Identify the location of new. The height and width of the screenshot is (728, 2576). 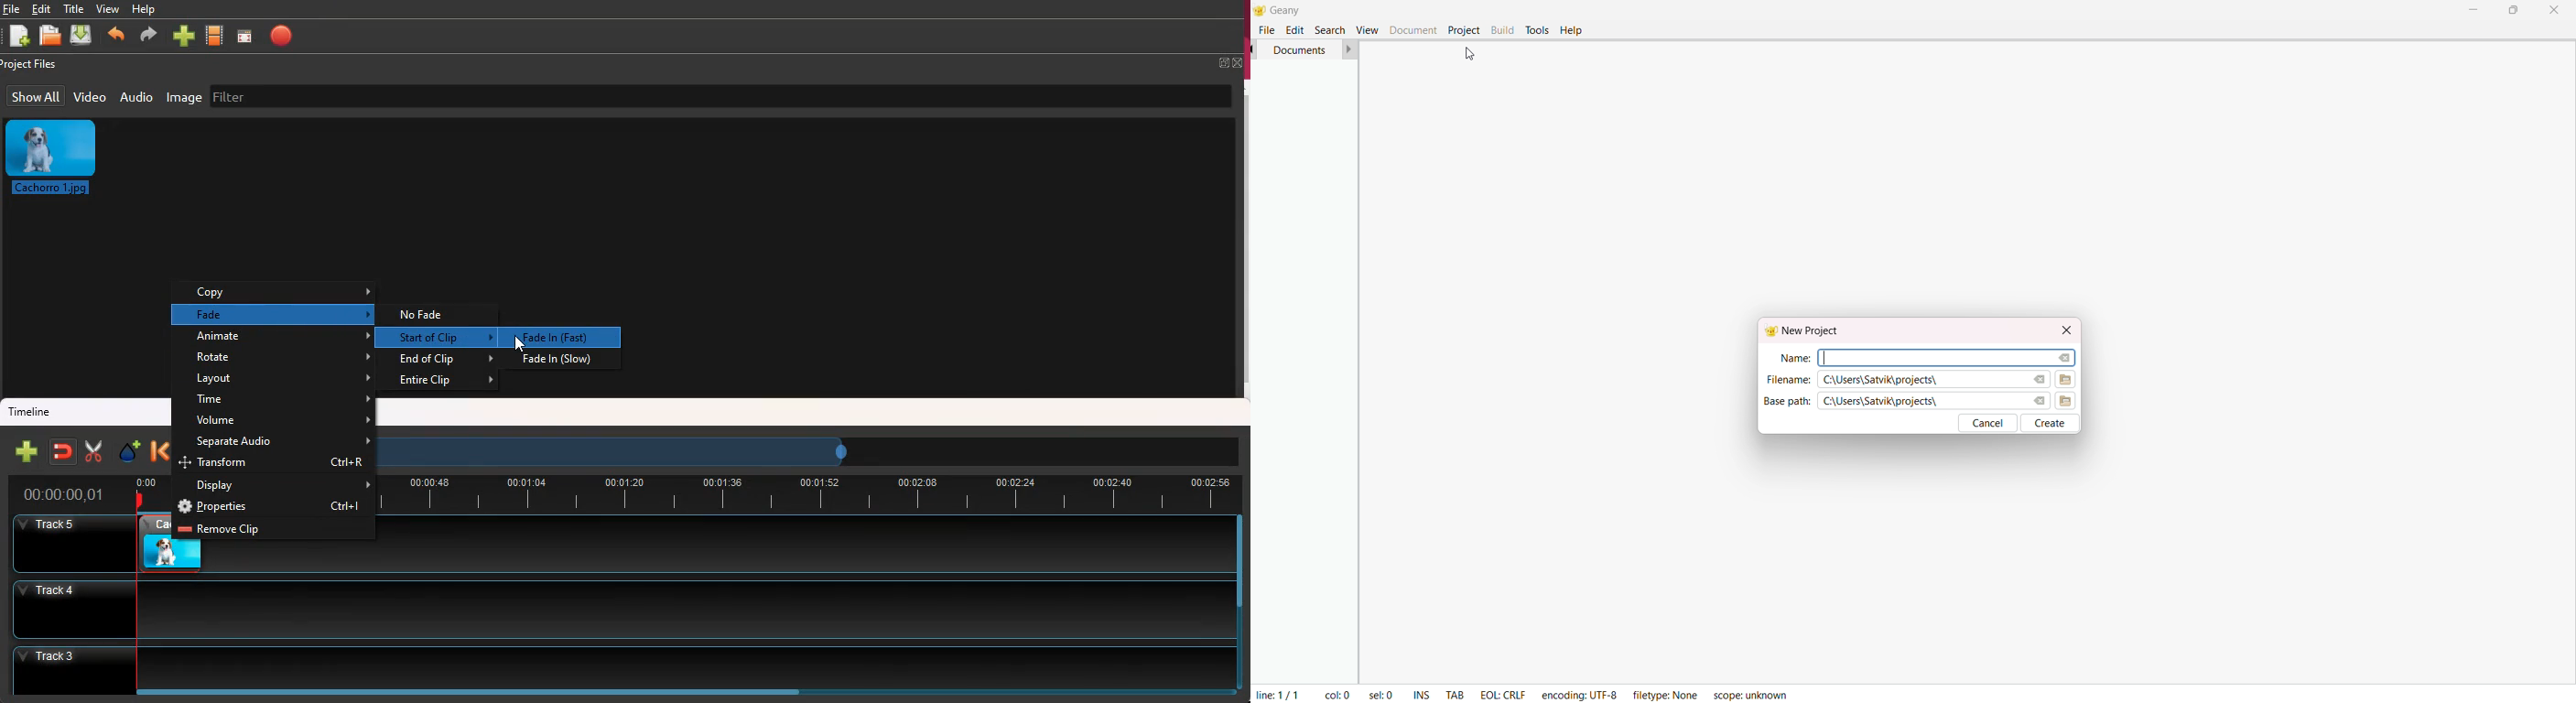
(18, 37).